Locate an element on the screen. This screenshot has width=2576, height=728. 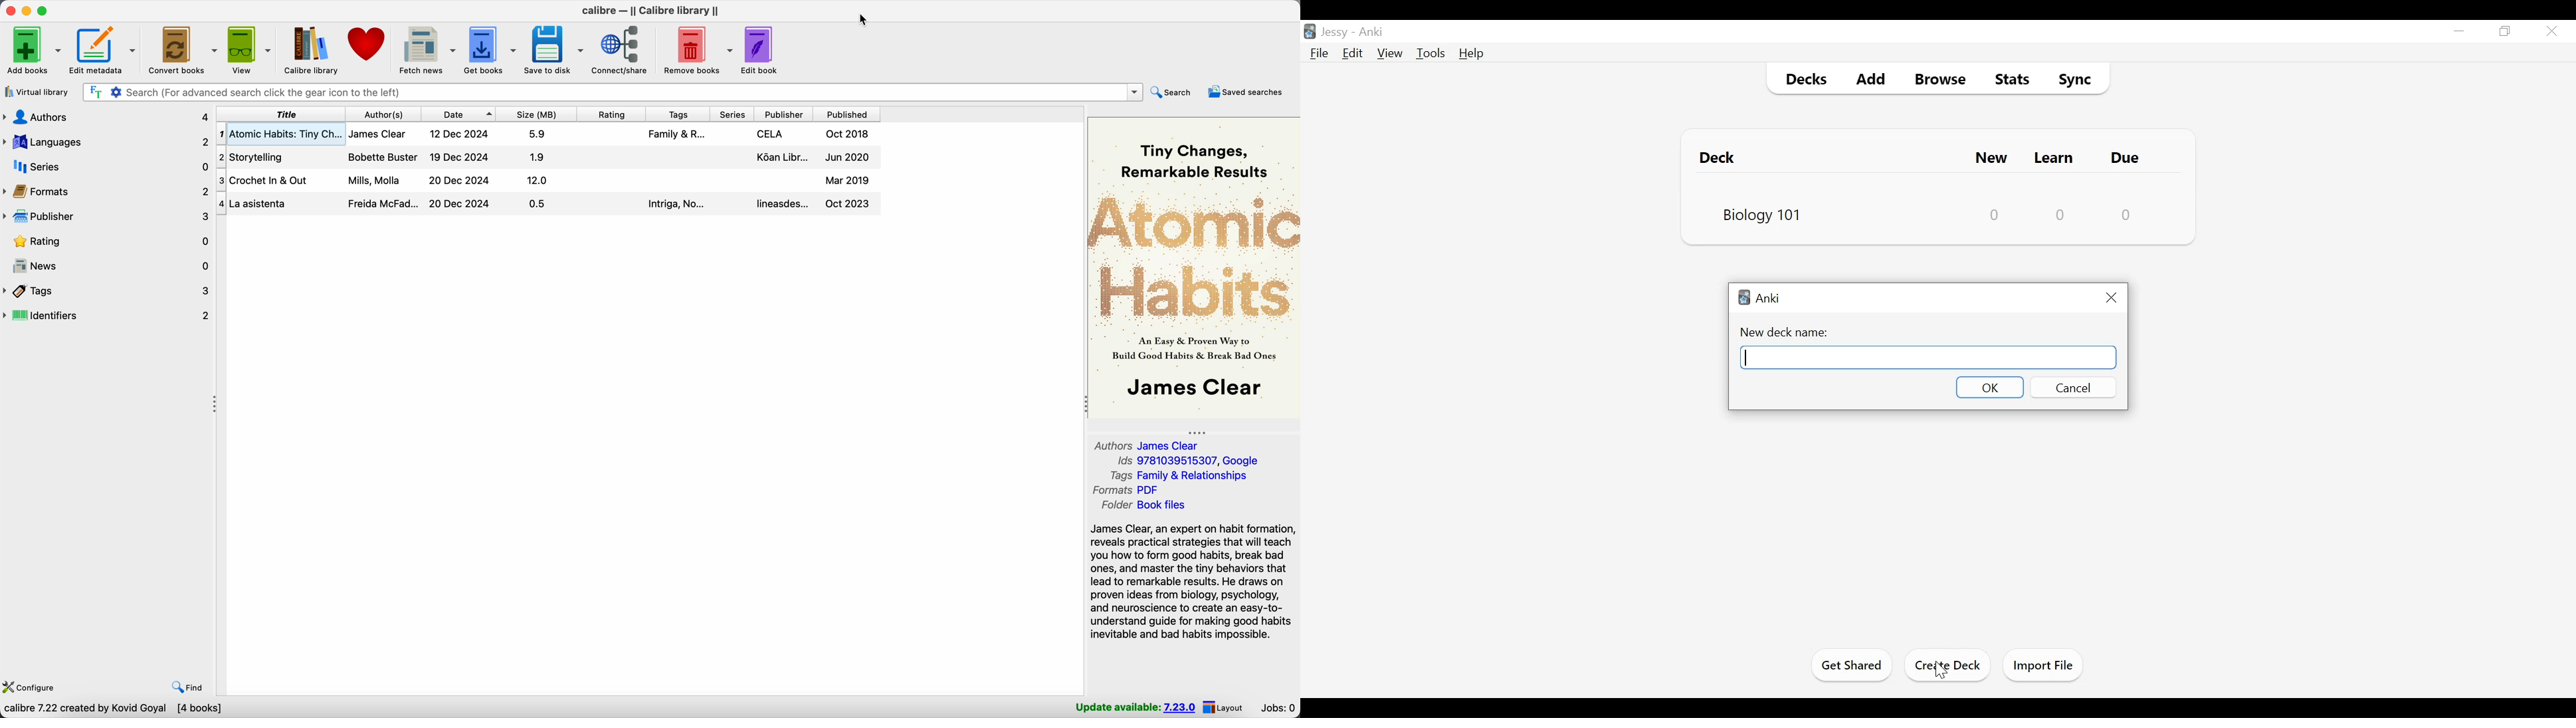
series is located at coordinates (732, 115).